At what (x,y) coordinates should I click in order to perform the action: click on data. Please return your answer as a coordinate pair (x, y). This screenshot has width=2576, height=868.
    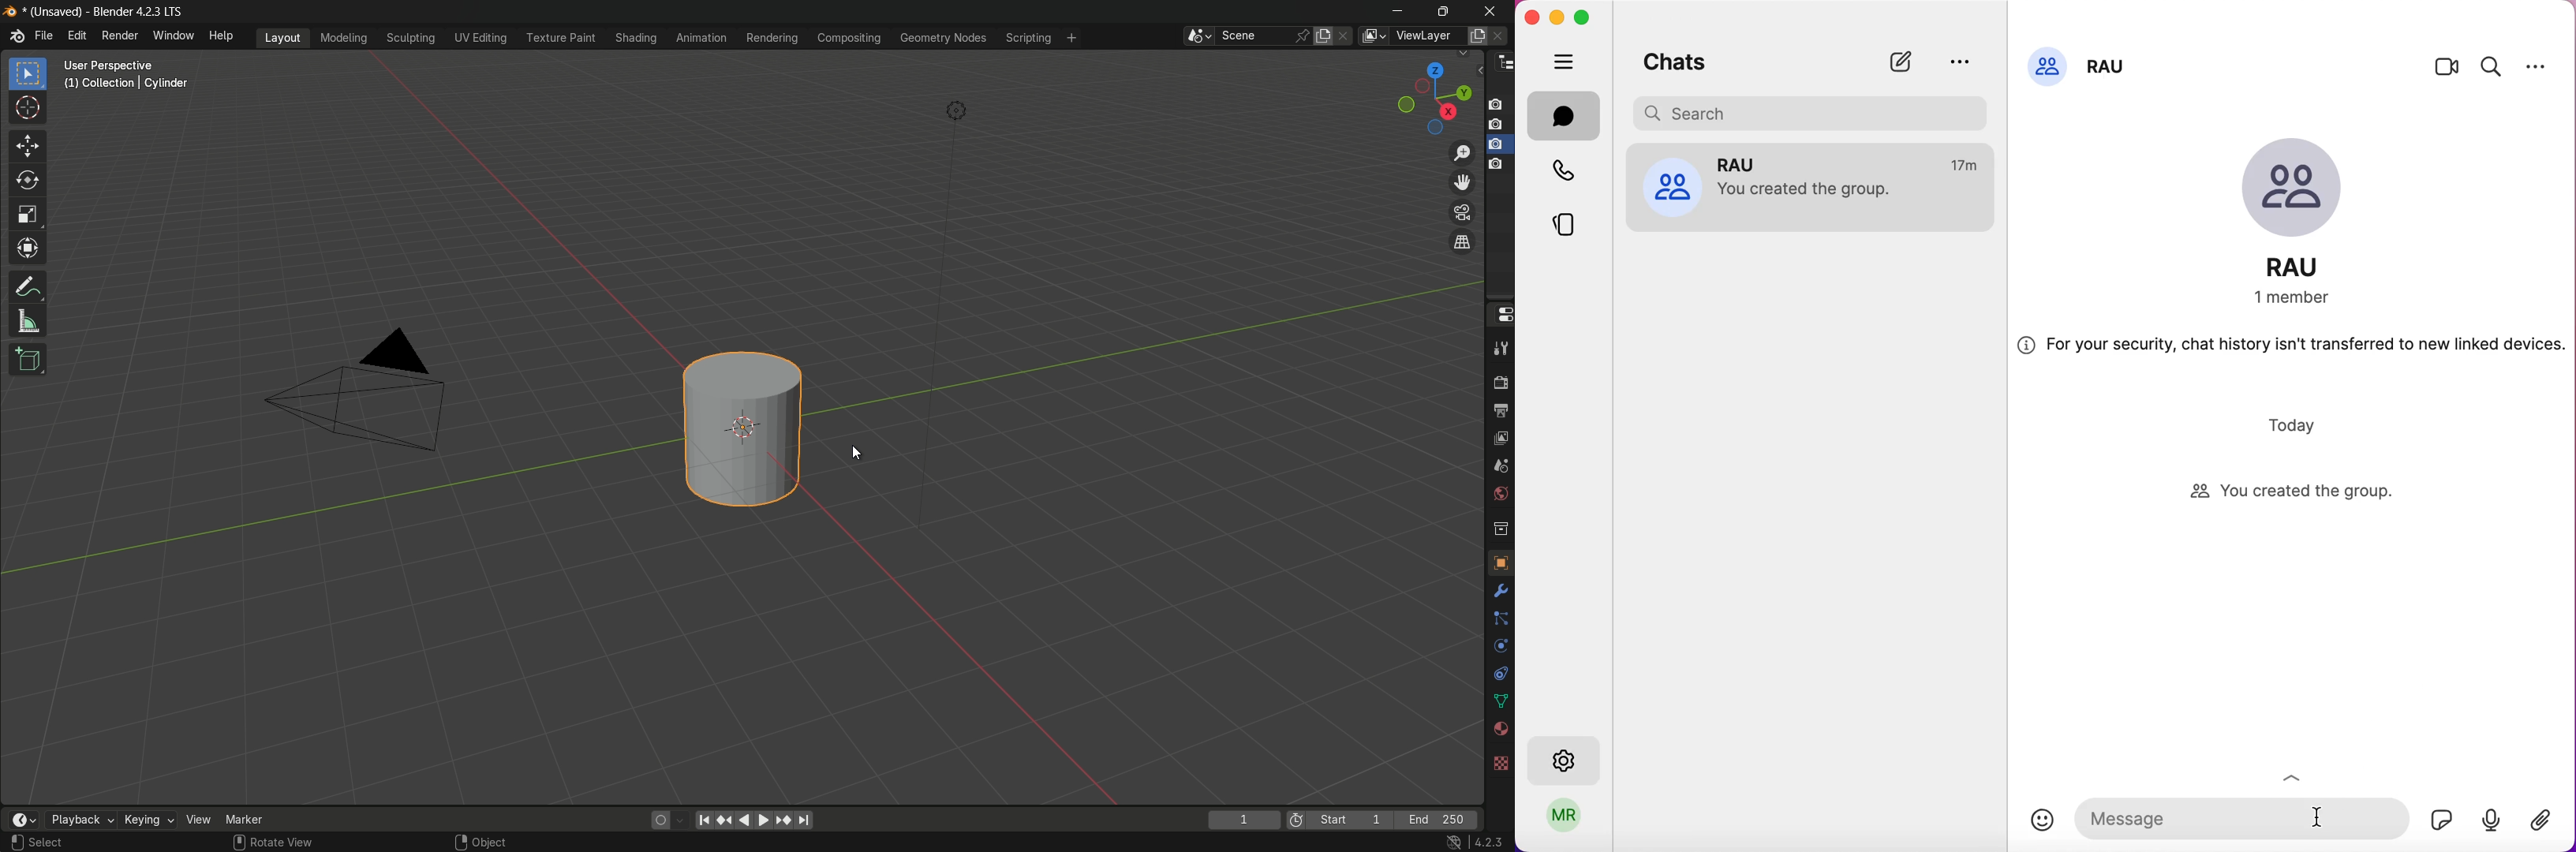
    Looking at the image, I should click on (1499, 703).